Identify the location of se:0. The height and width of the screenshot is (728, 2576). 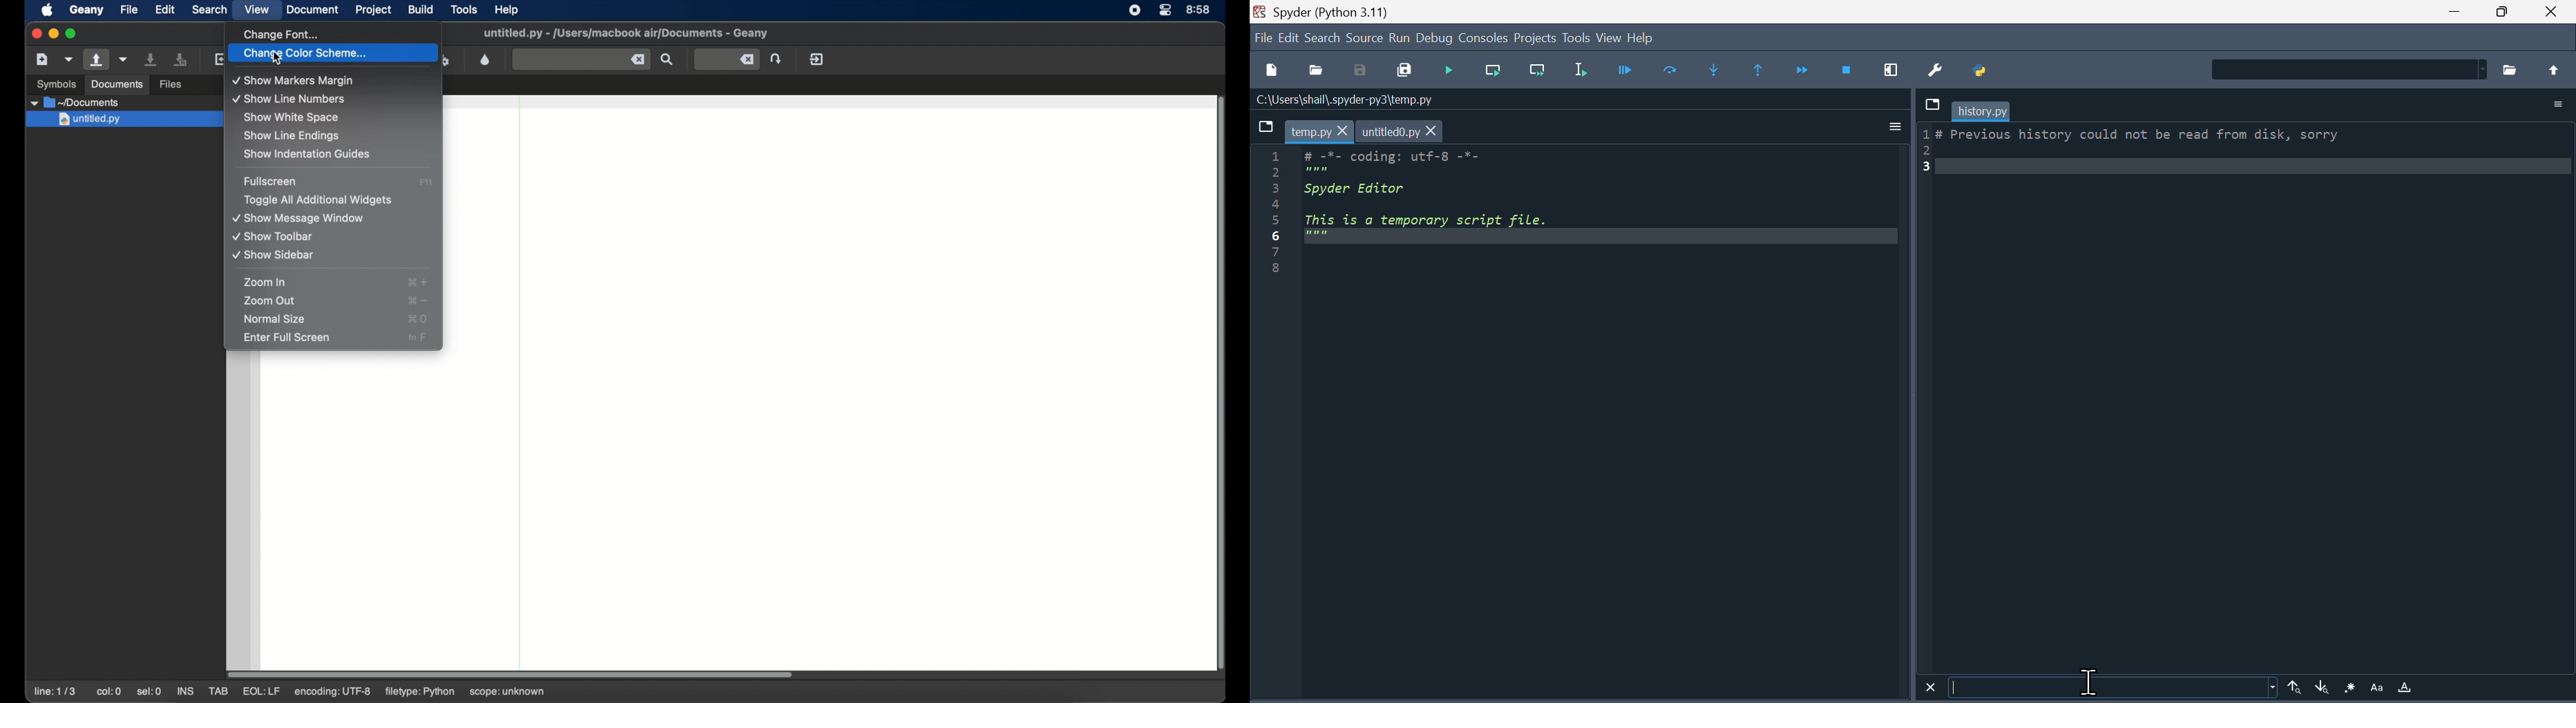
(150, 691).